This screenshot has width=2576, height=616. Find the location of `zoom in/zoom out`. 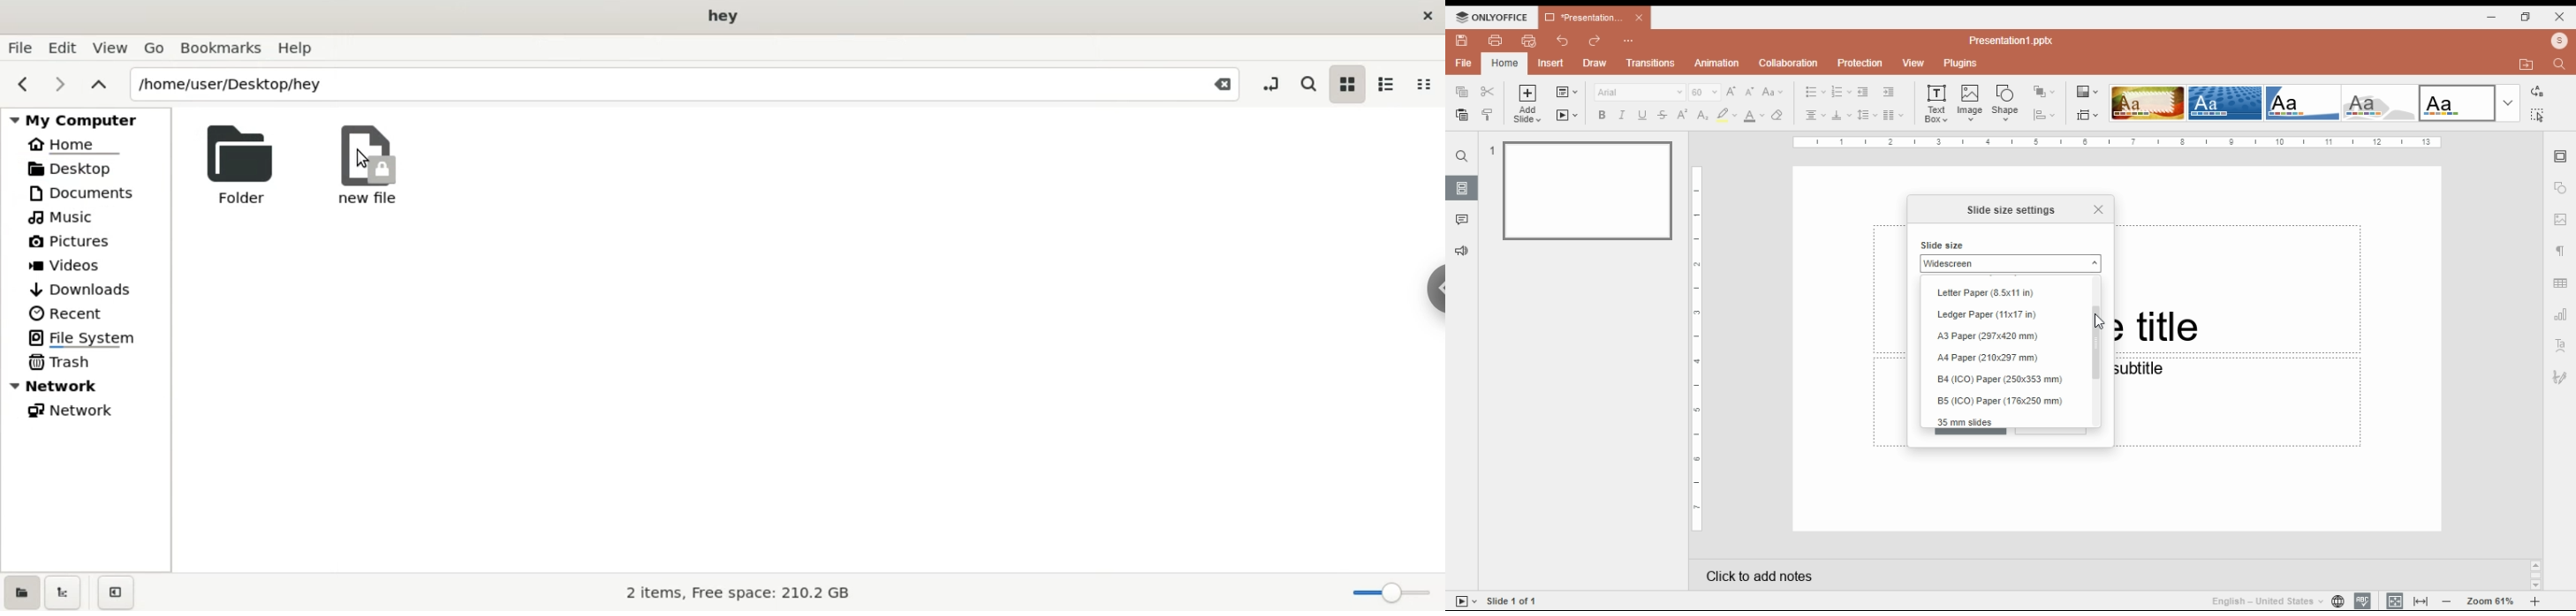

zoom in/zoom out is located at coordinates (2535, 601).